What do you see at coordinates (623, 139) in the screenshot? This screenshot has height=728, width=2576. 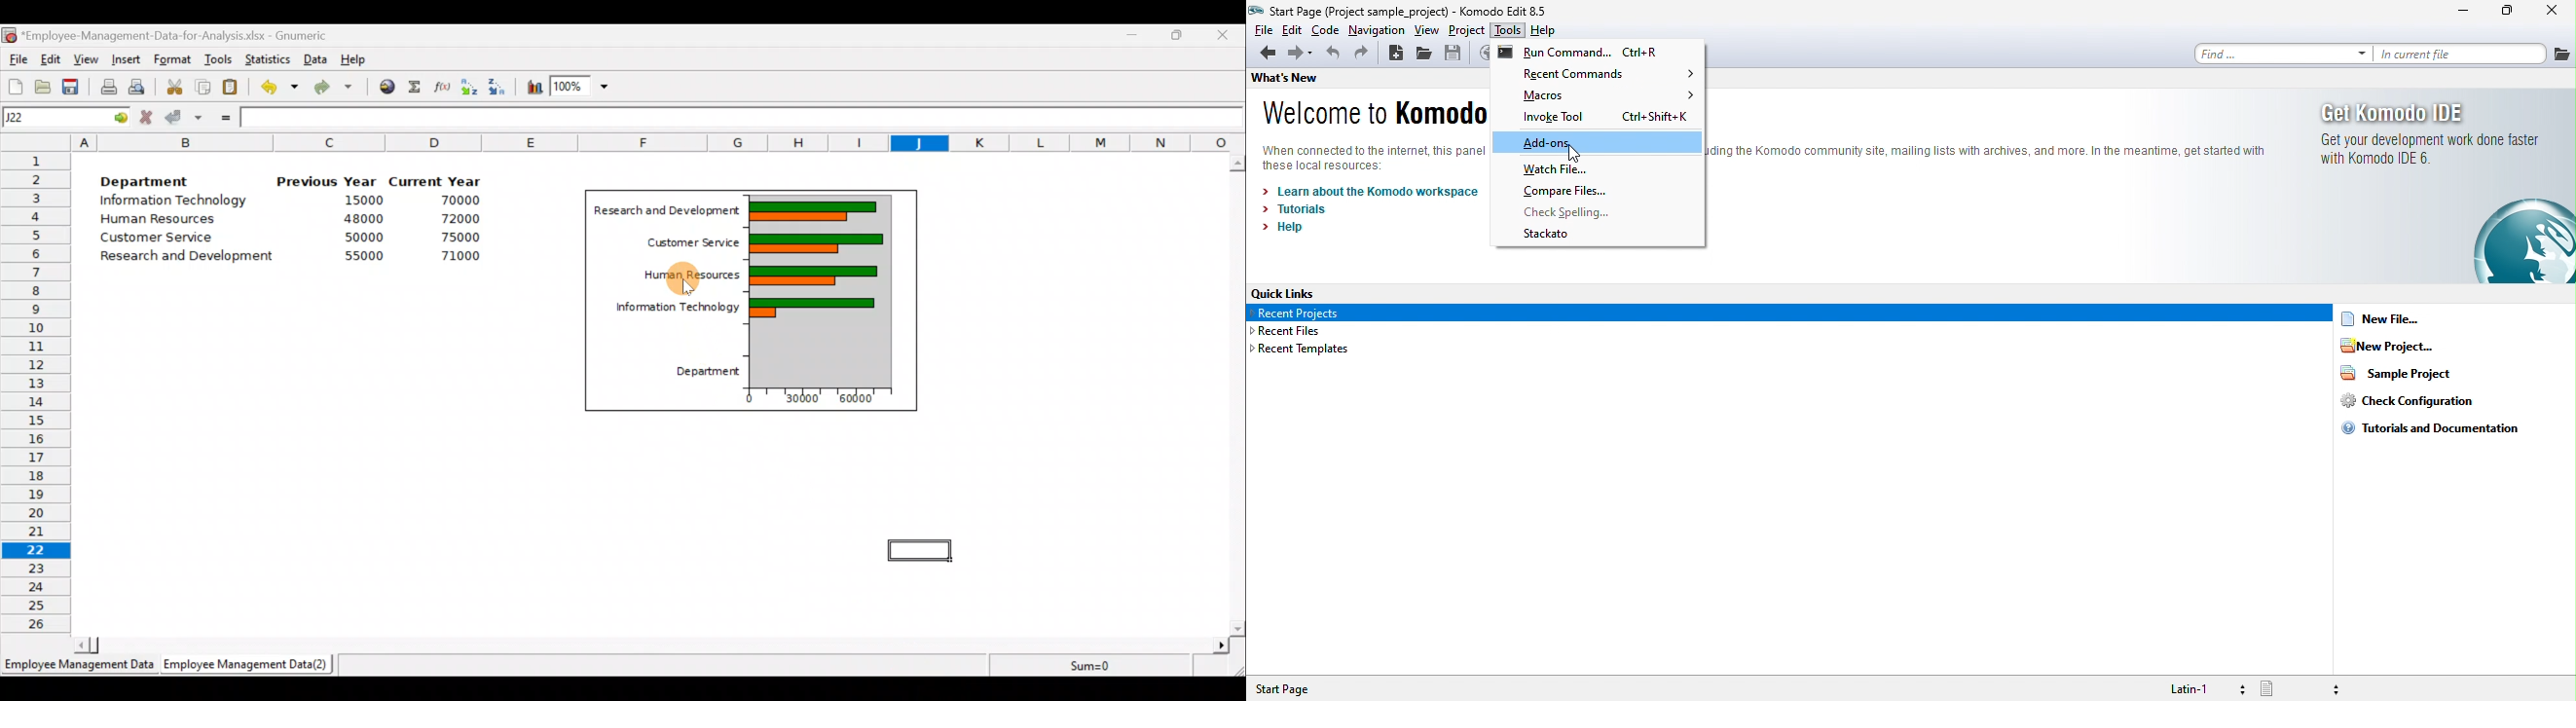 I see `Columns` at bounding box center [623, 139].